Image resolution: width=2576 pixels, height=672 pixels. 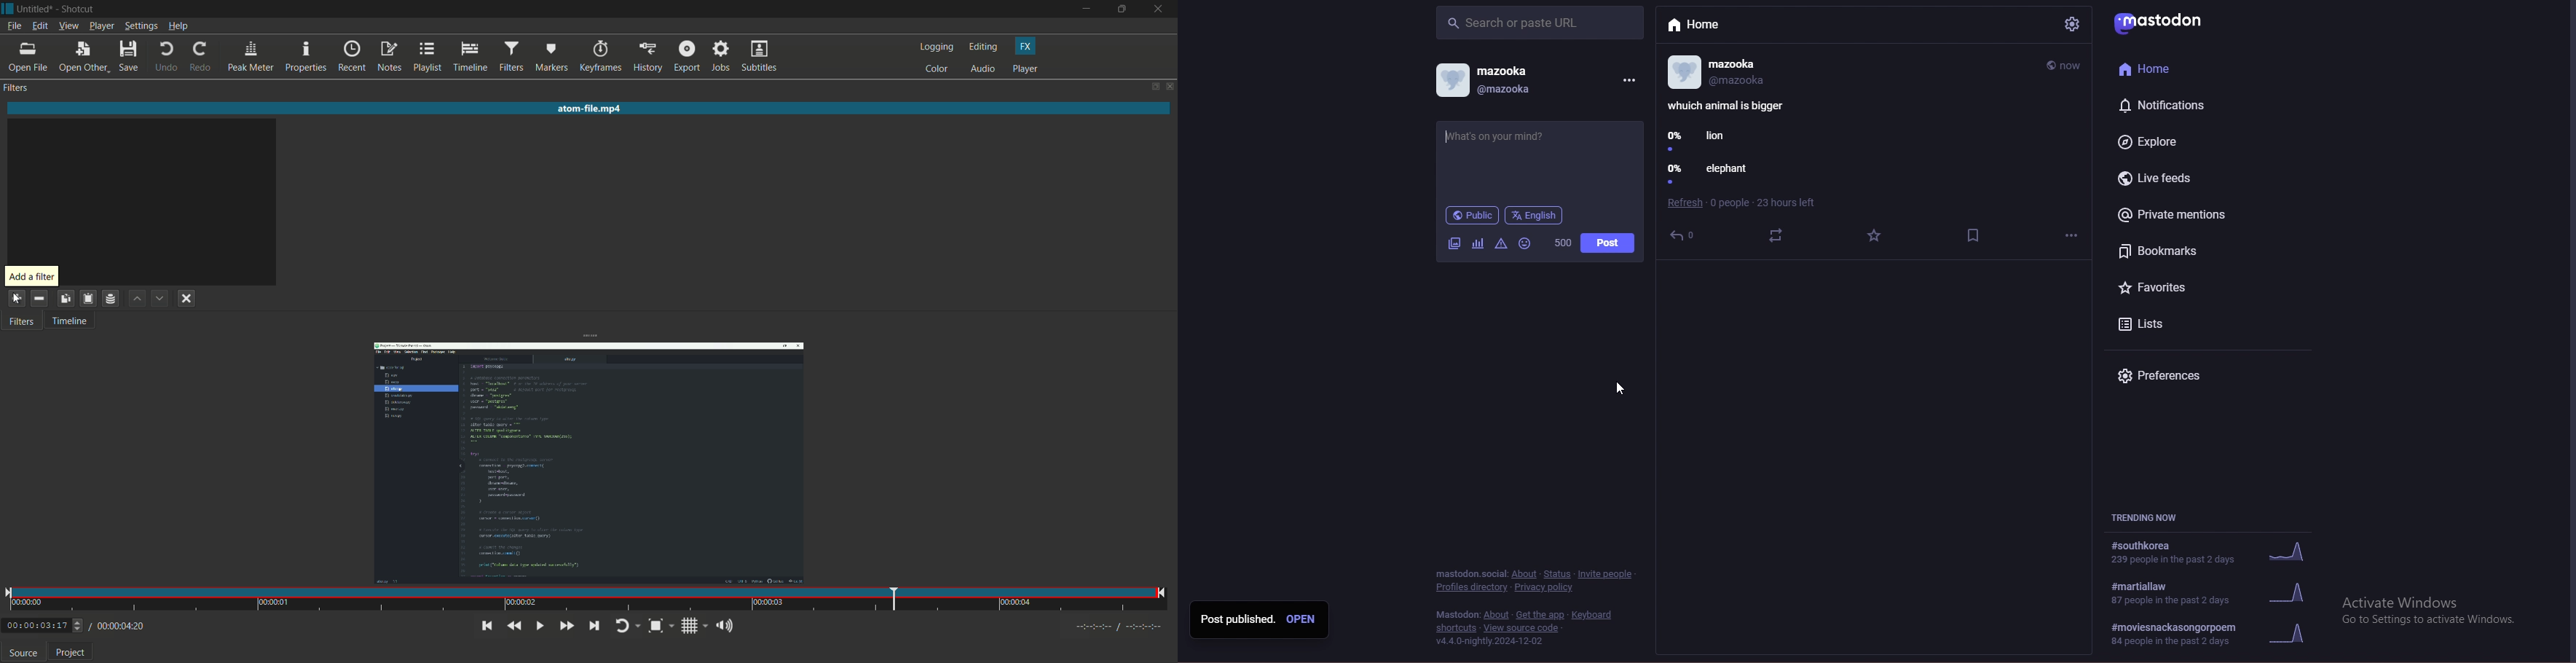 What do you see at coordinates (2171, 289) in the screenshot?
I see `favorites` at bounding box center [2171, 289].